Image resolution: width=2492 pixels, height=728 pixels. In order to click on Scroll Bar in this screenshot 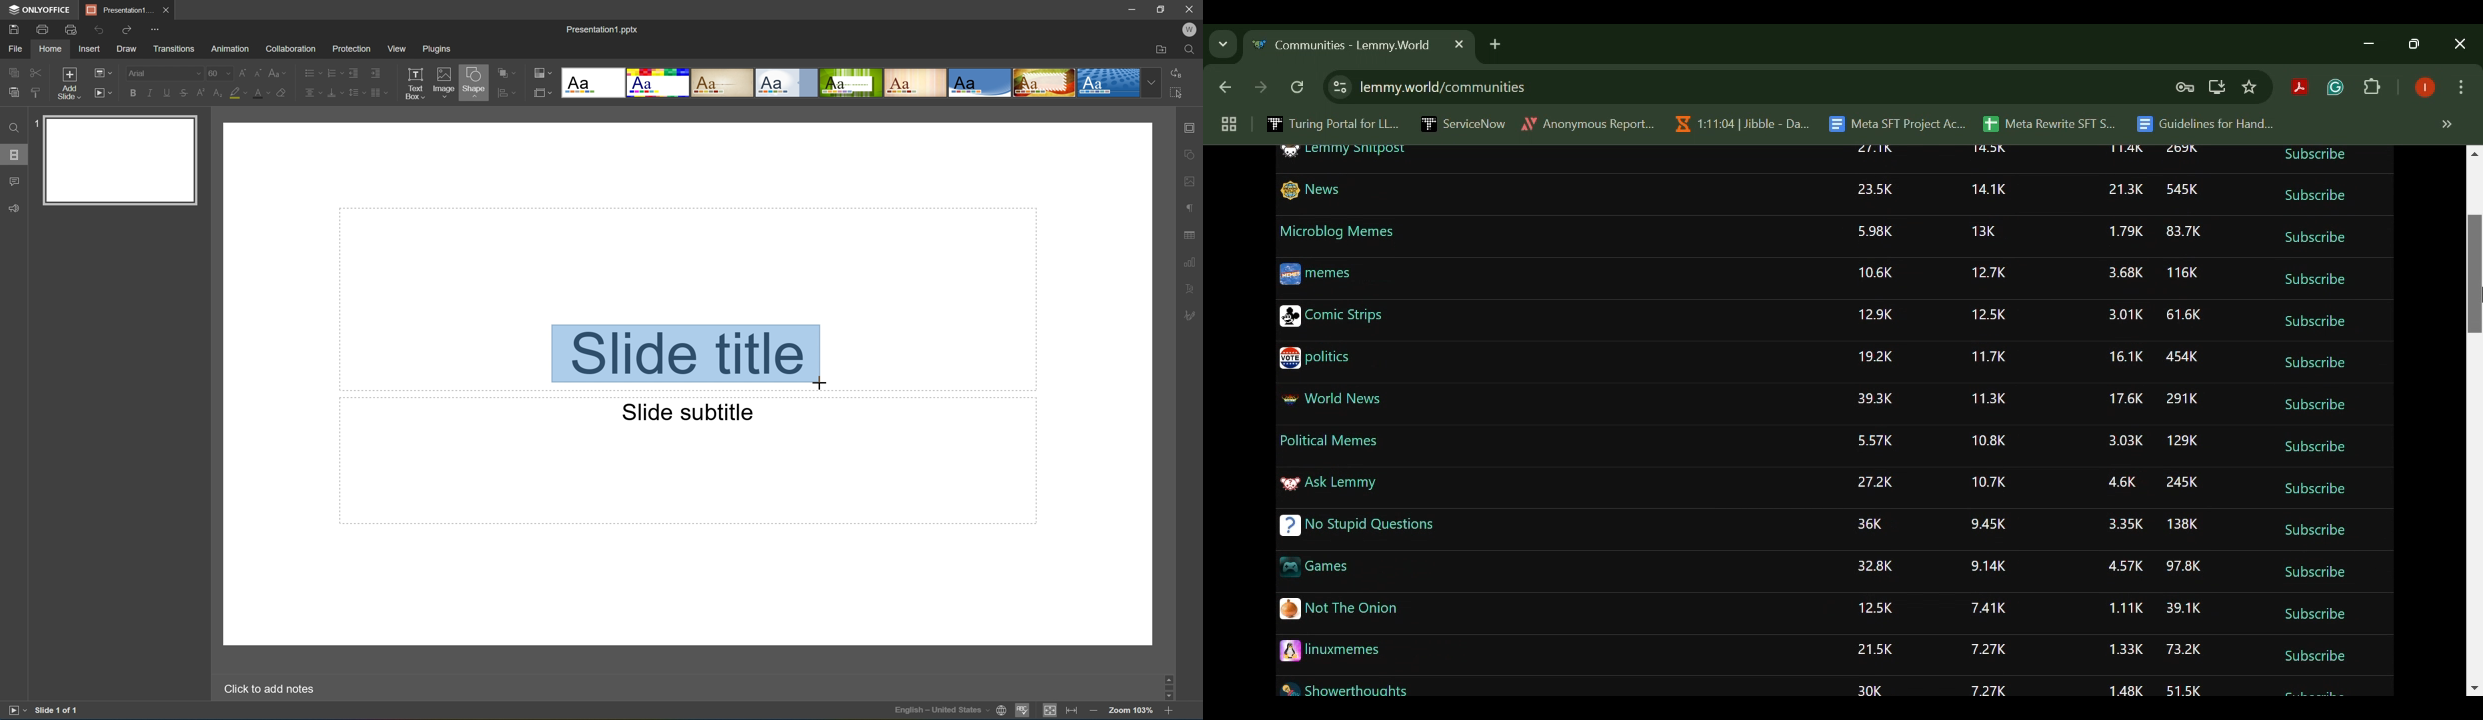, I will do `click(1166, 689)`.